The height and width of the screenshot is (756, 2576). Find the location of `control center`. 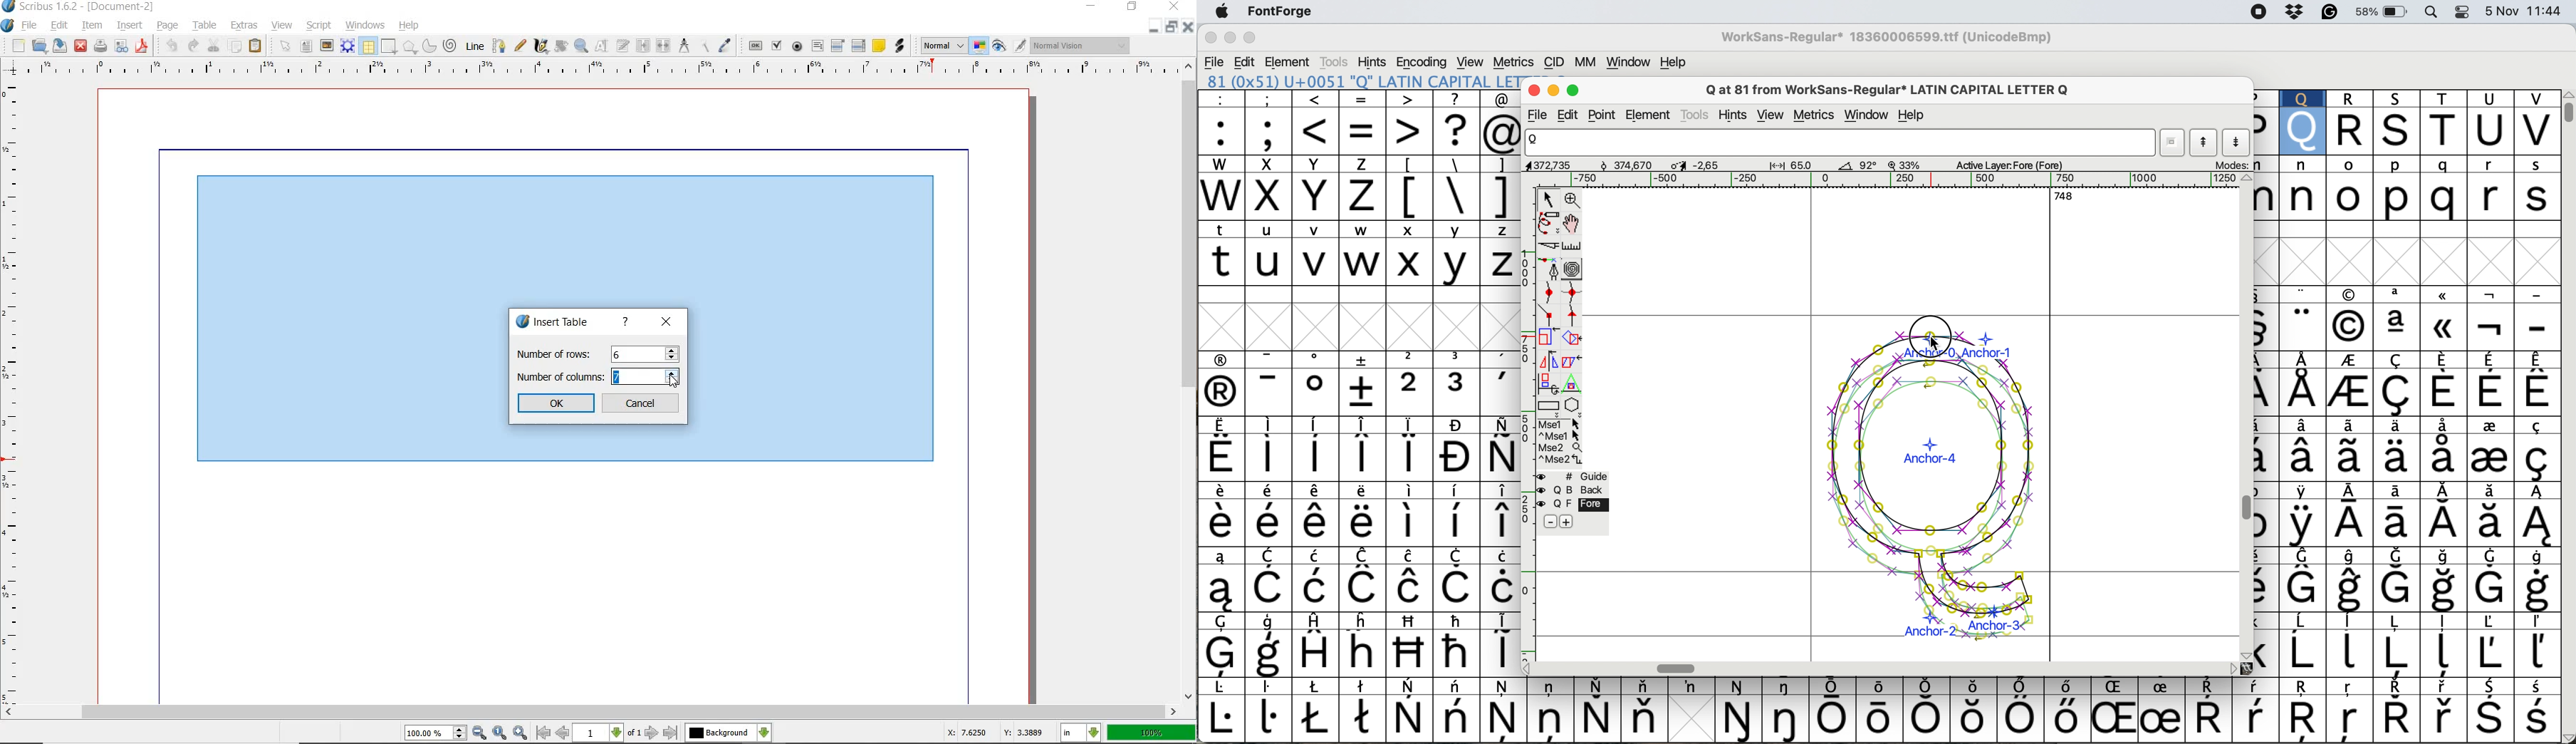

control center is located at coordinates (2462, 13).